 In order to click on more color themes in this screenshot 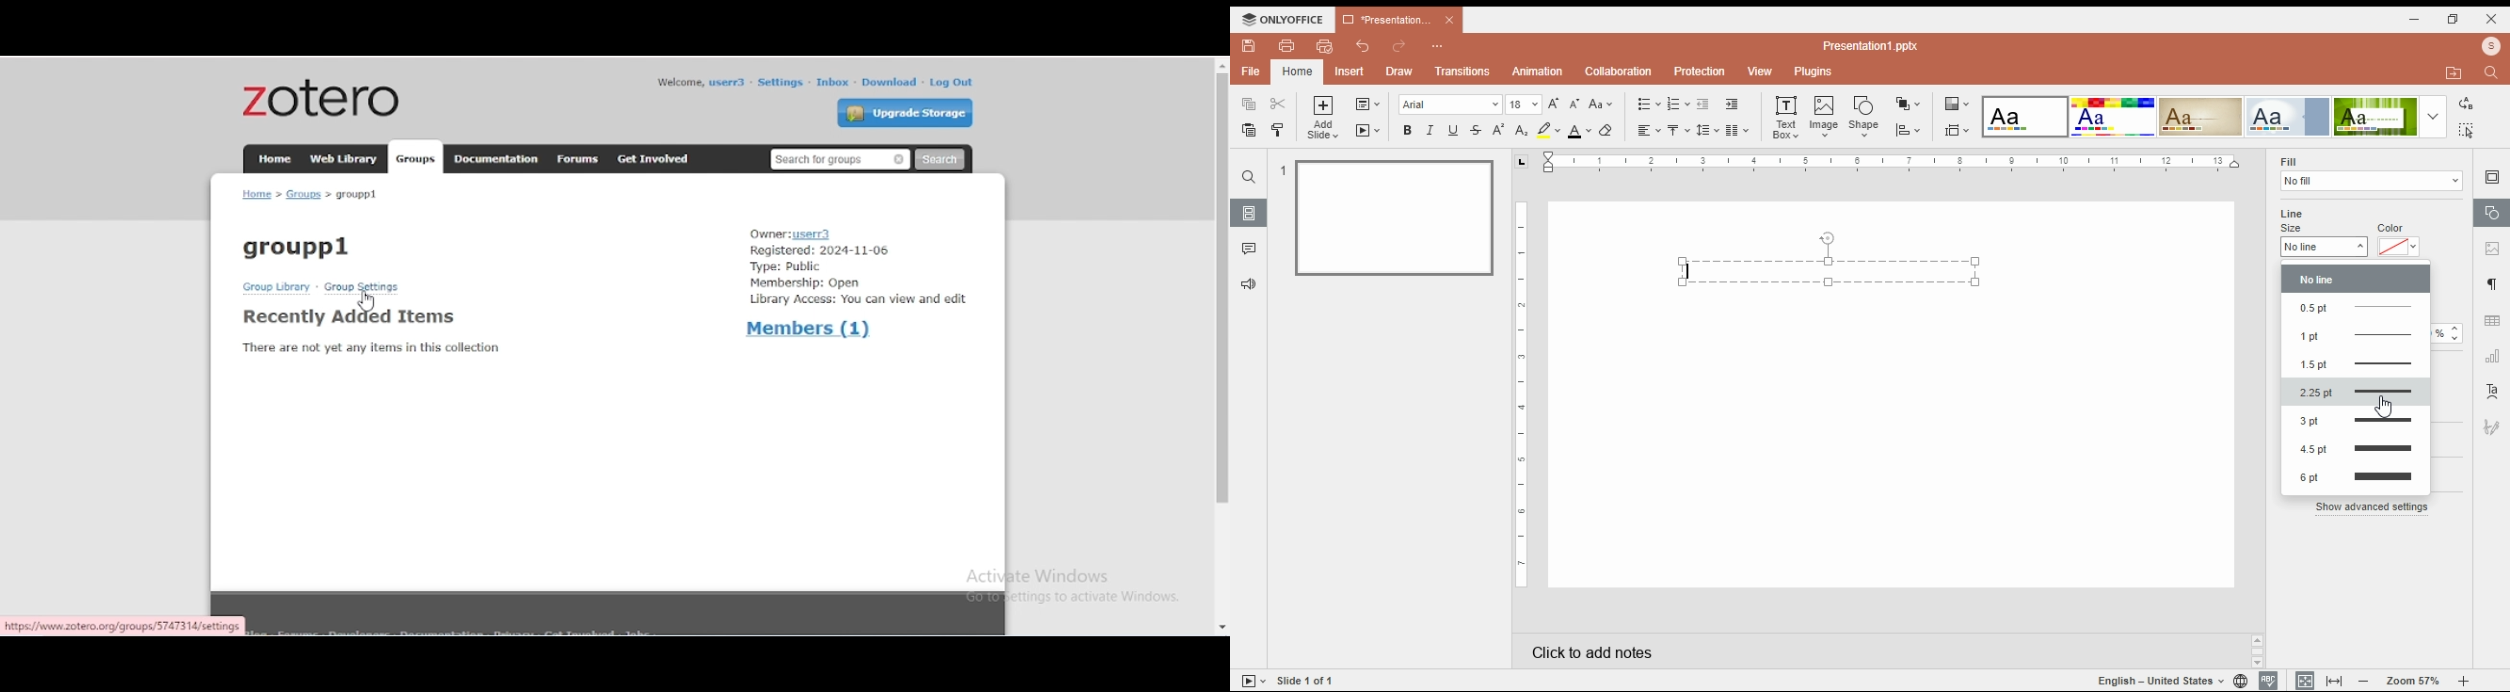, I will do `click(2433, 116)`.